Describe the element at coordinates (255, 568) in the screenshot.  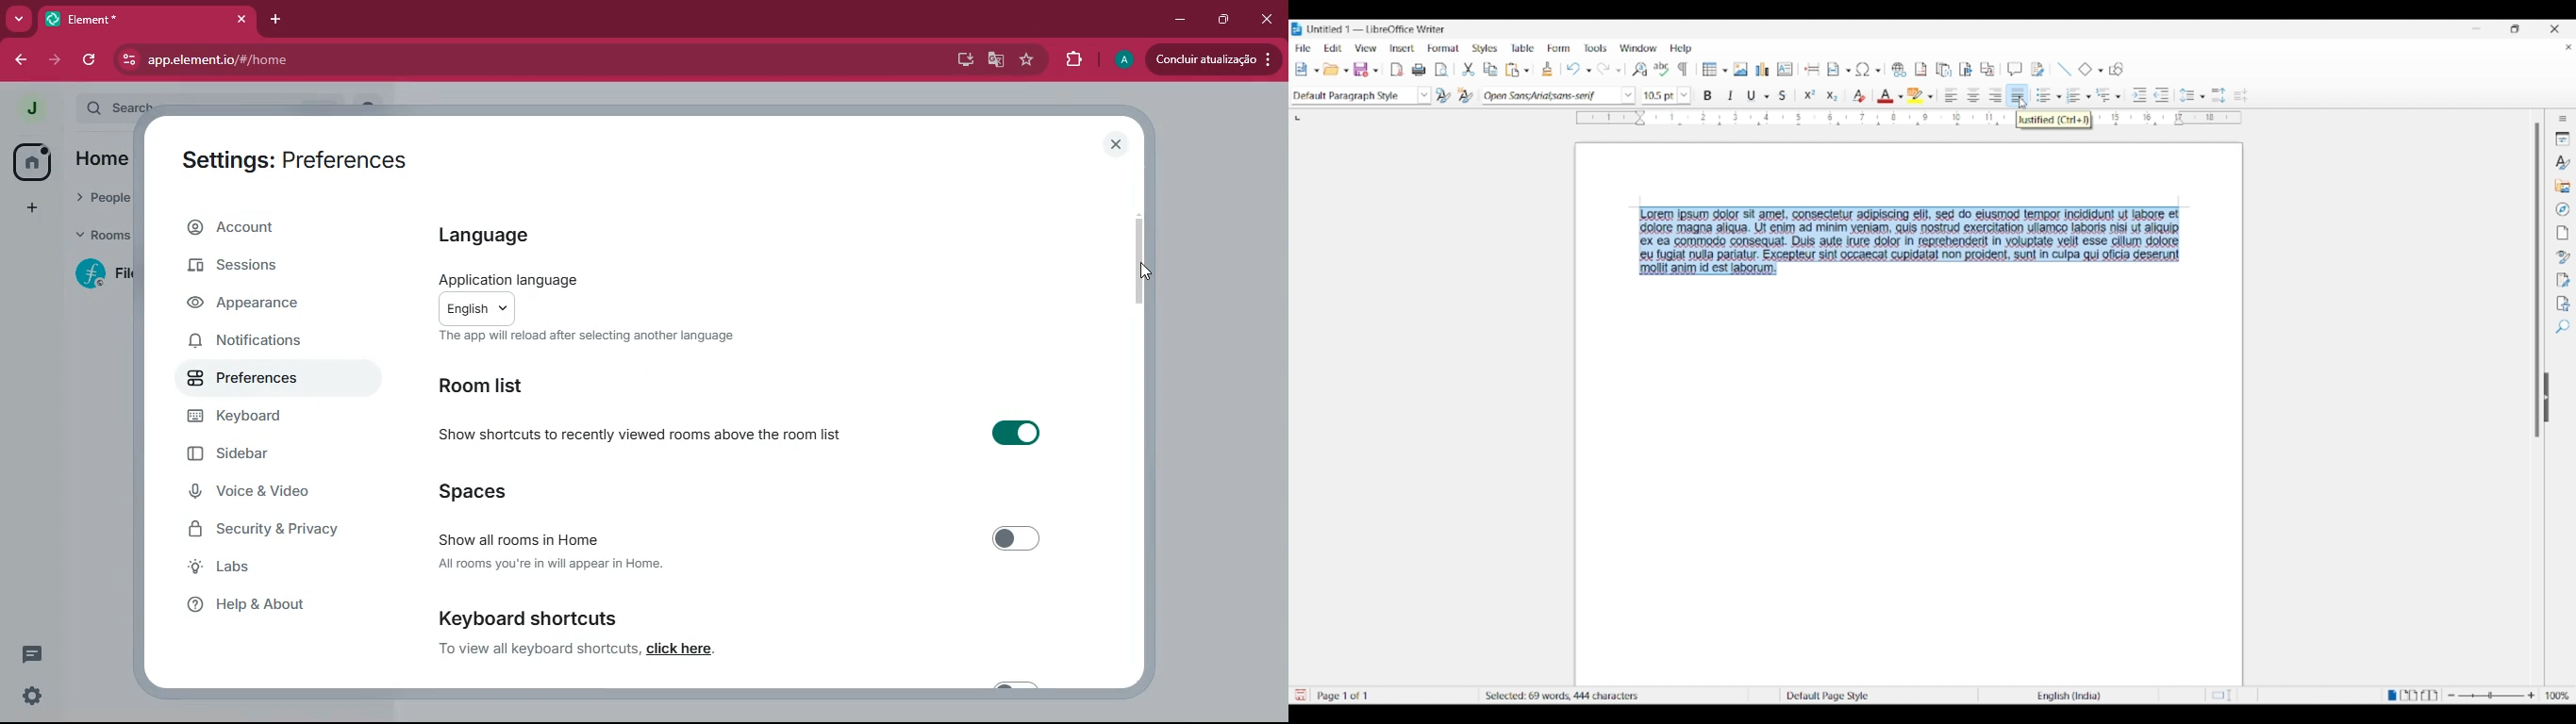
I see `labs` at that location.